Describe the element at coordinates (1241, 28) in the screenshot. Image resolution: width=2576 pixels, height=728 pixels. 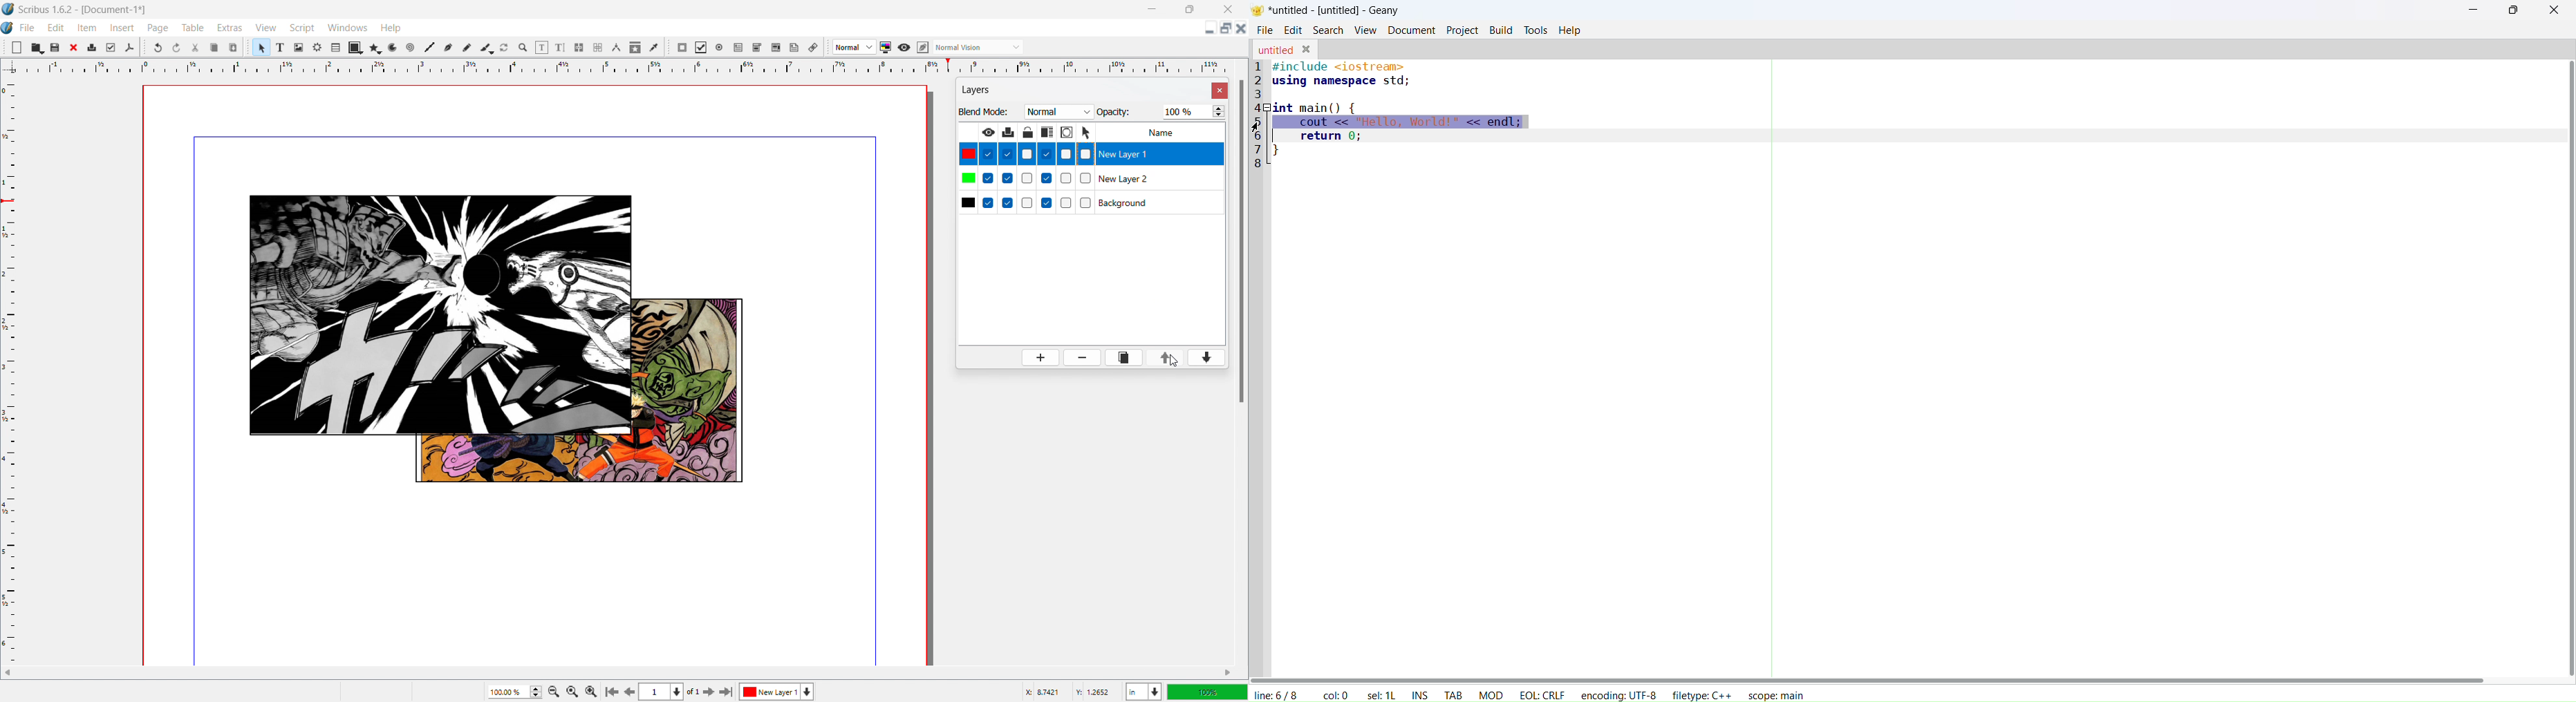
I see `close document` at that location.